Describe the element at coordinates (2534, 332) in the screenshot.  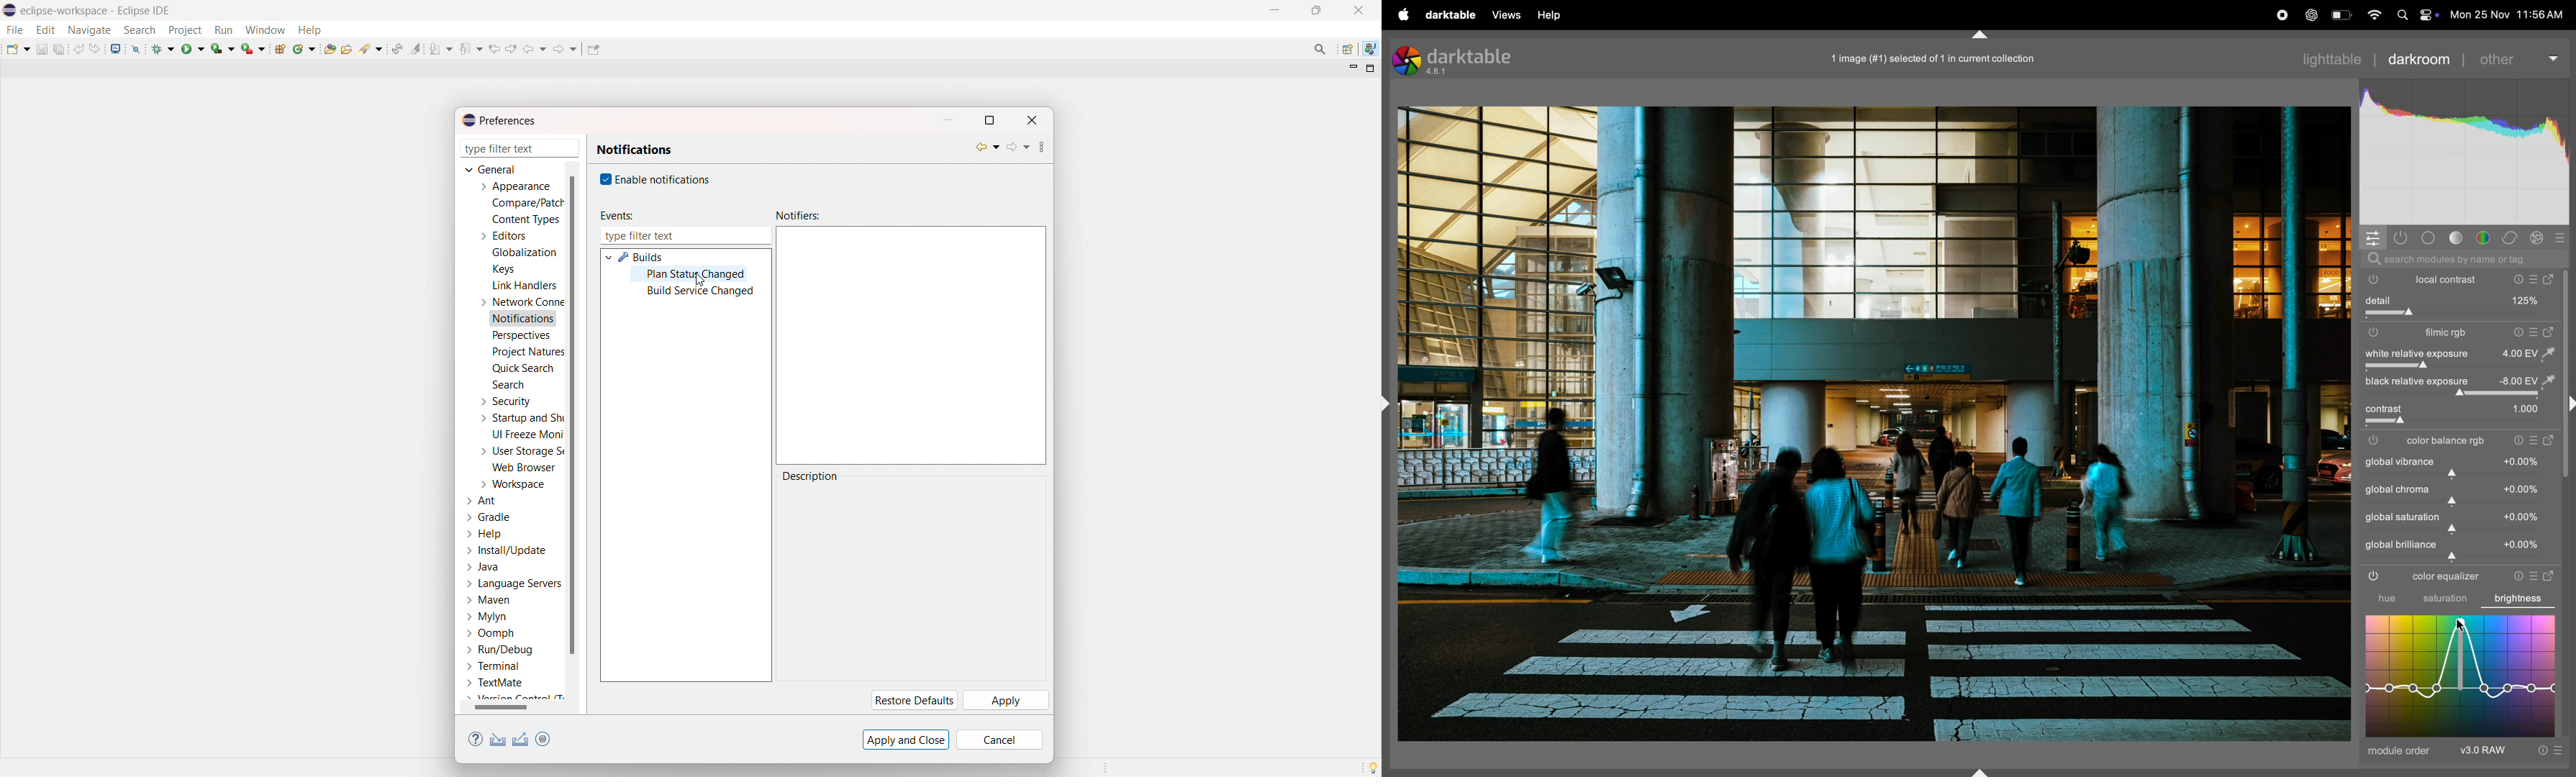
I see `presets` at that location.